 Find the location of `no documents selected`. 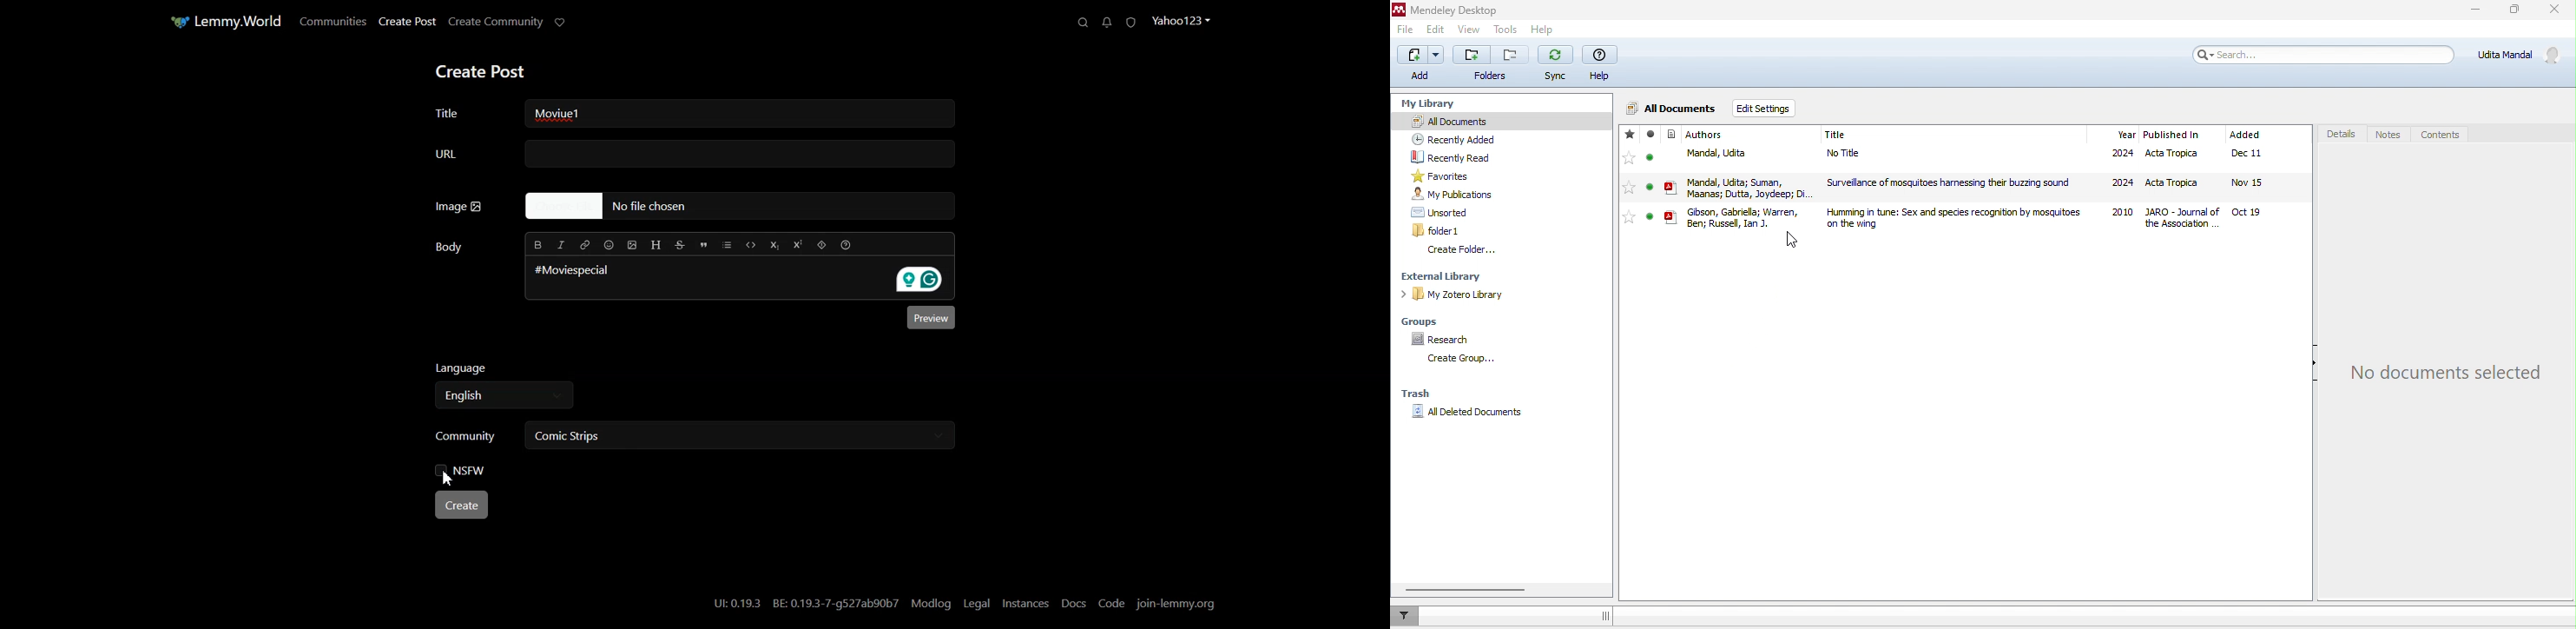

no documents selected is located at coordinates (2447, 371).